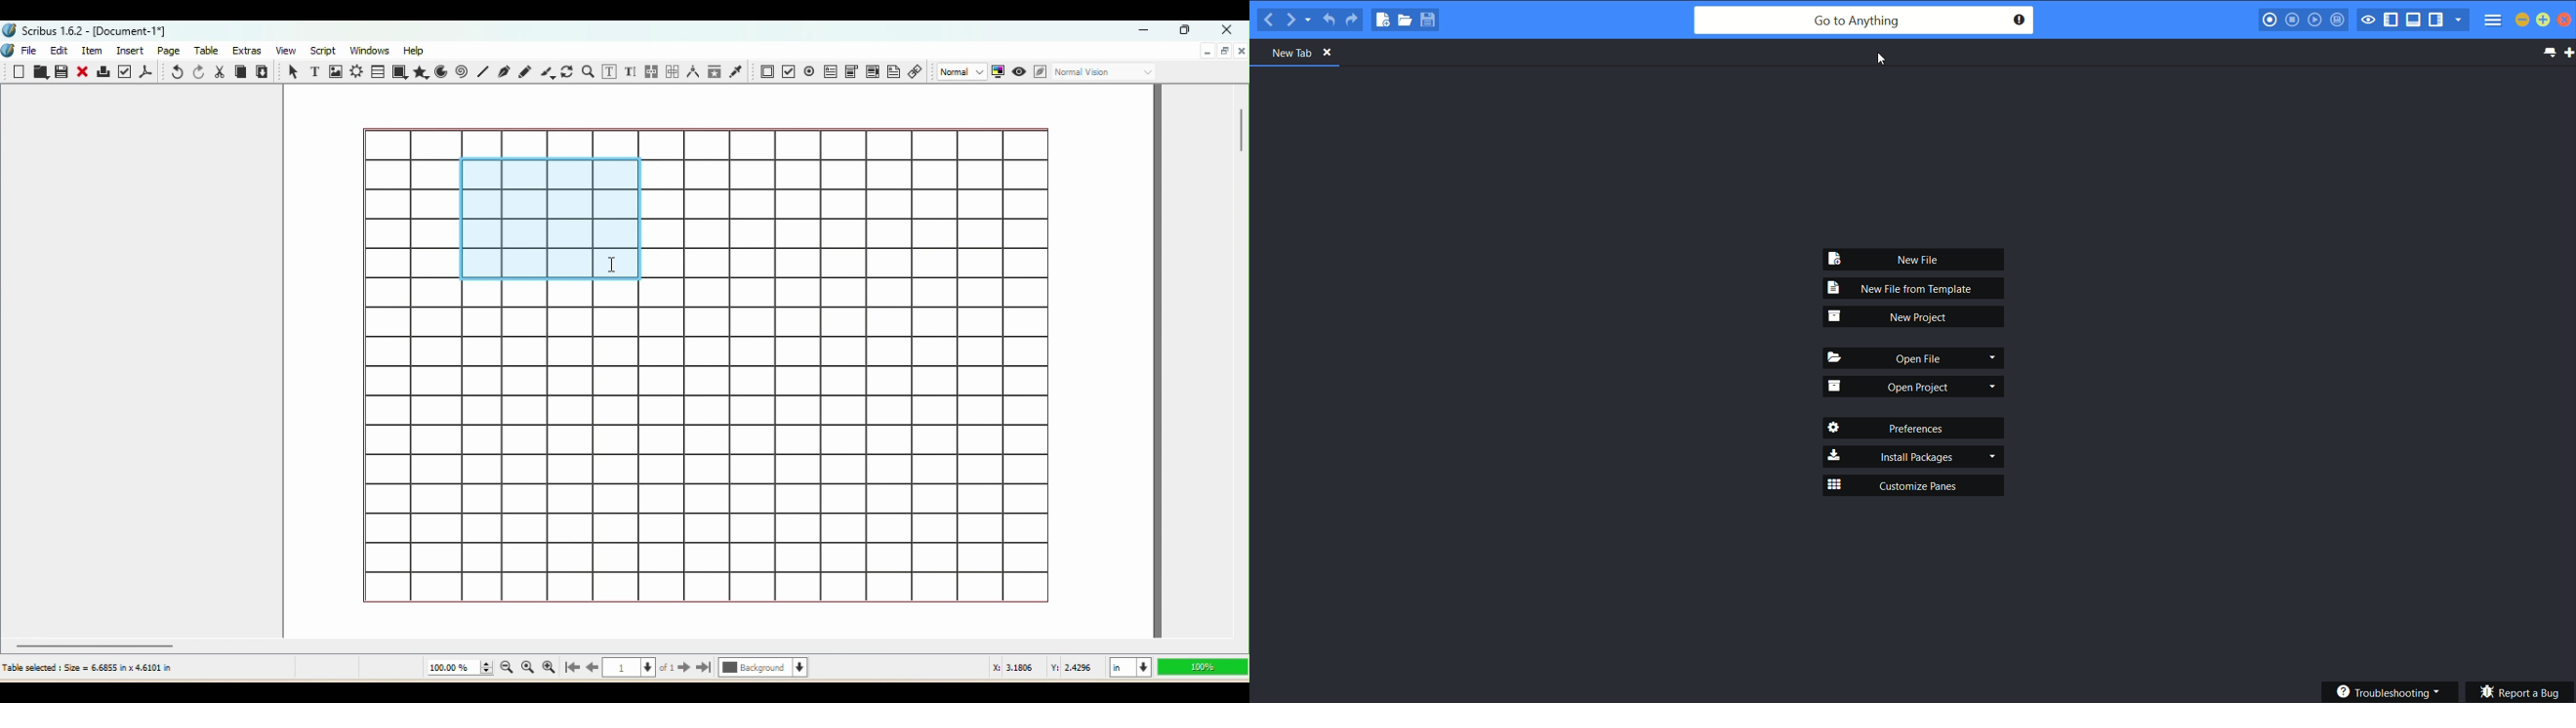 This screenshot has height=728, width=2576. I want to click on Edit in Preview mode, so click(1039, 72).